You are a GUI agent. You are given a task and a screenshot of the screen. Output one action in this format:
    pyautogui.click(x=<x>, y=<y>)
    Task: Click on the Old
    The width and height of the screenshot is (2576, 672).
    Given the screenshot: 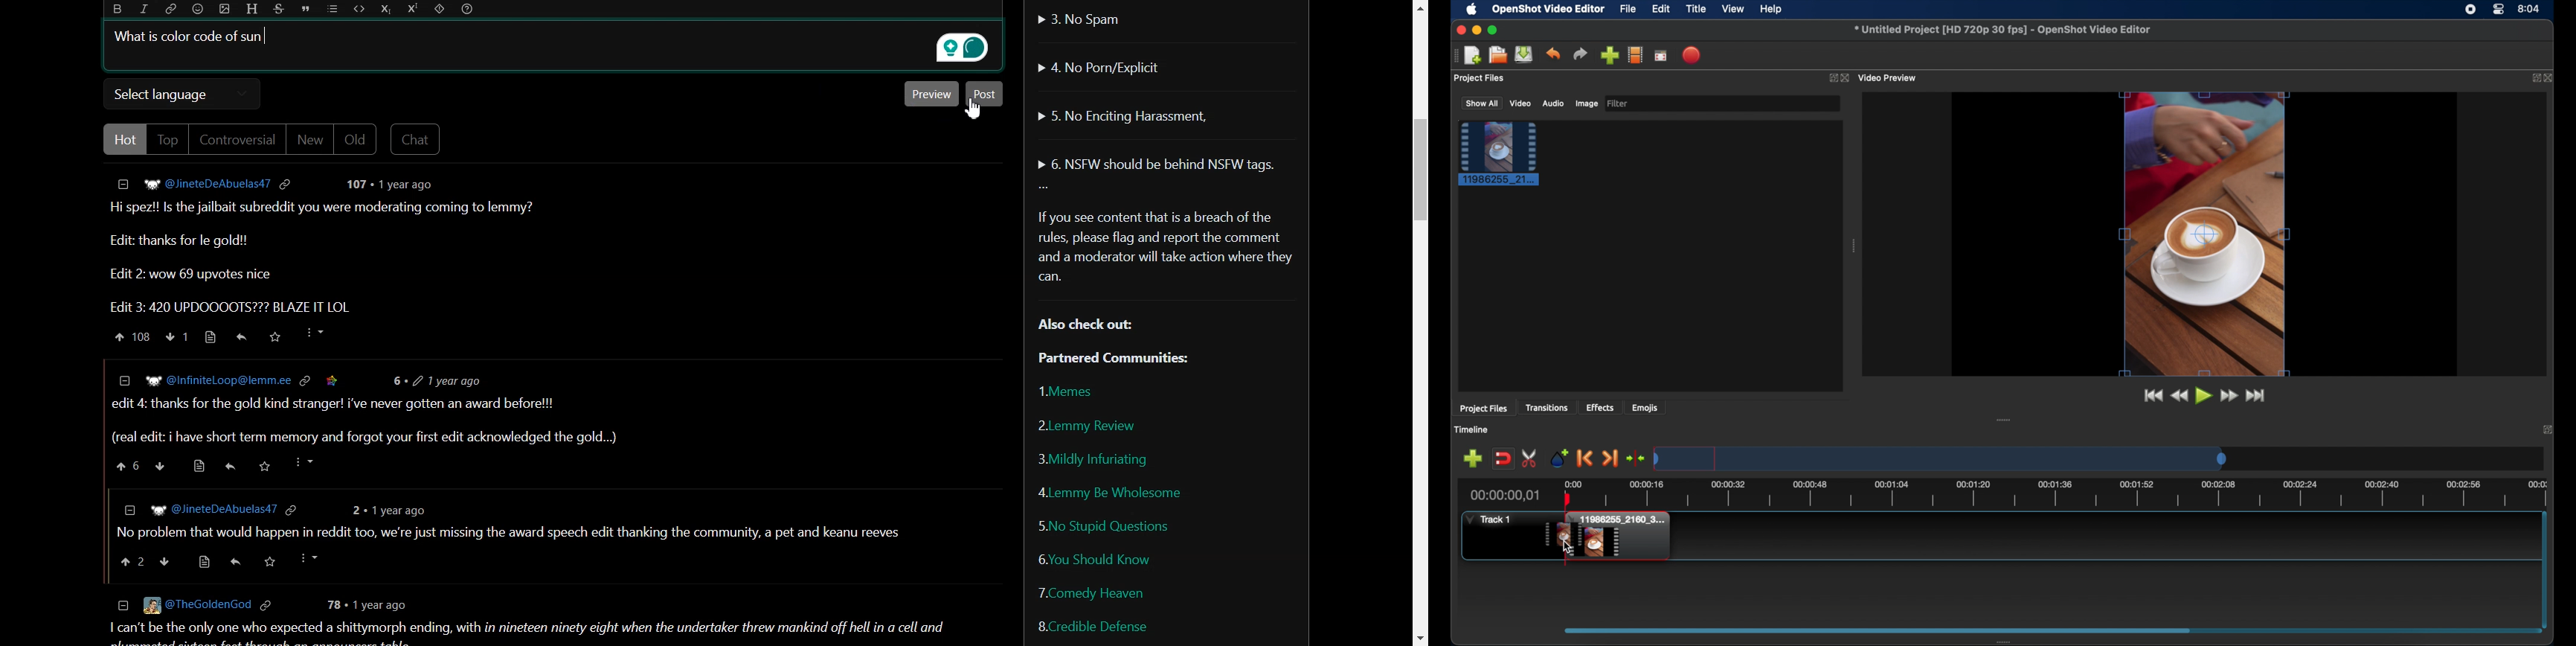 What is the action you would take?
    pyautogui.click(x=355, y=140)
    